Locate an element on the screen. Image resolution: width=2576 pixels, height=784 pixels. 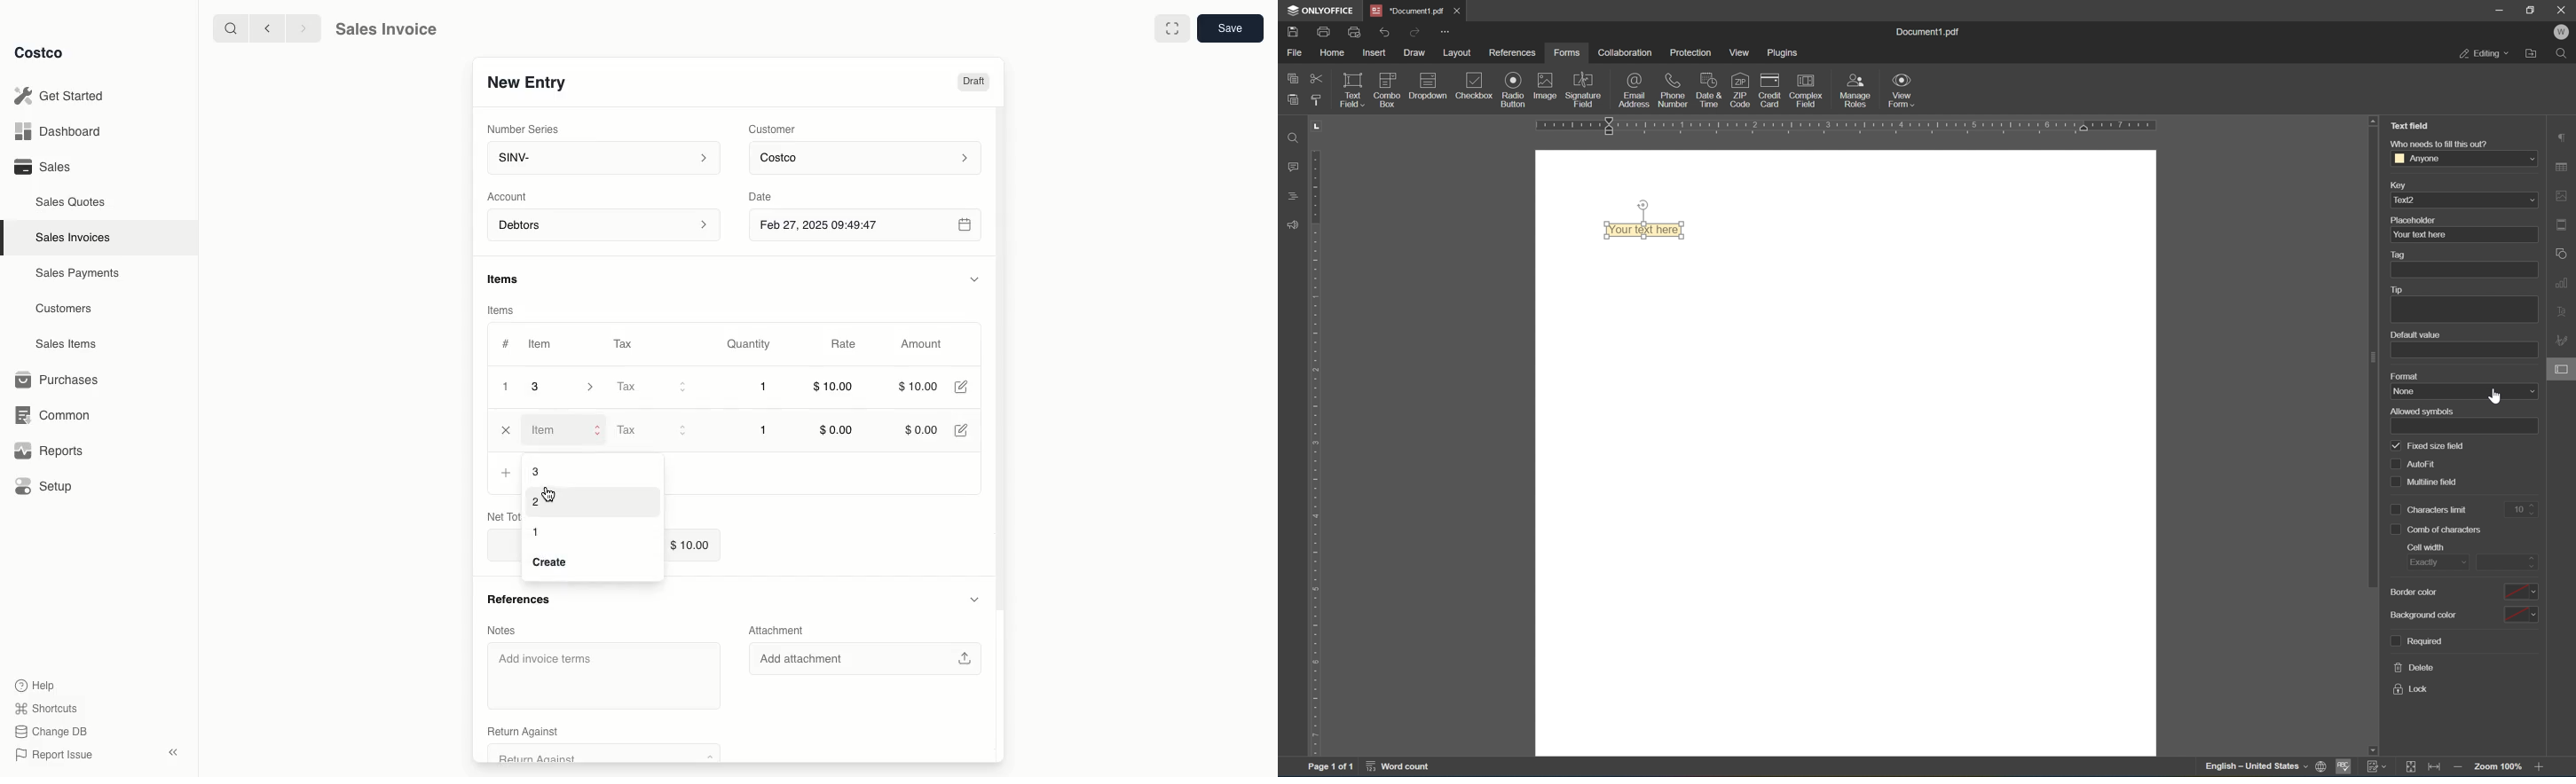
fit to slide is located at coordinates (2409, 769).